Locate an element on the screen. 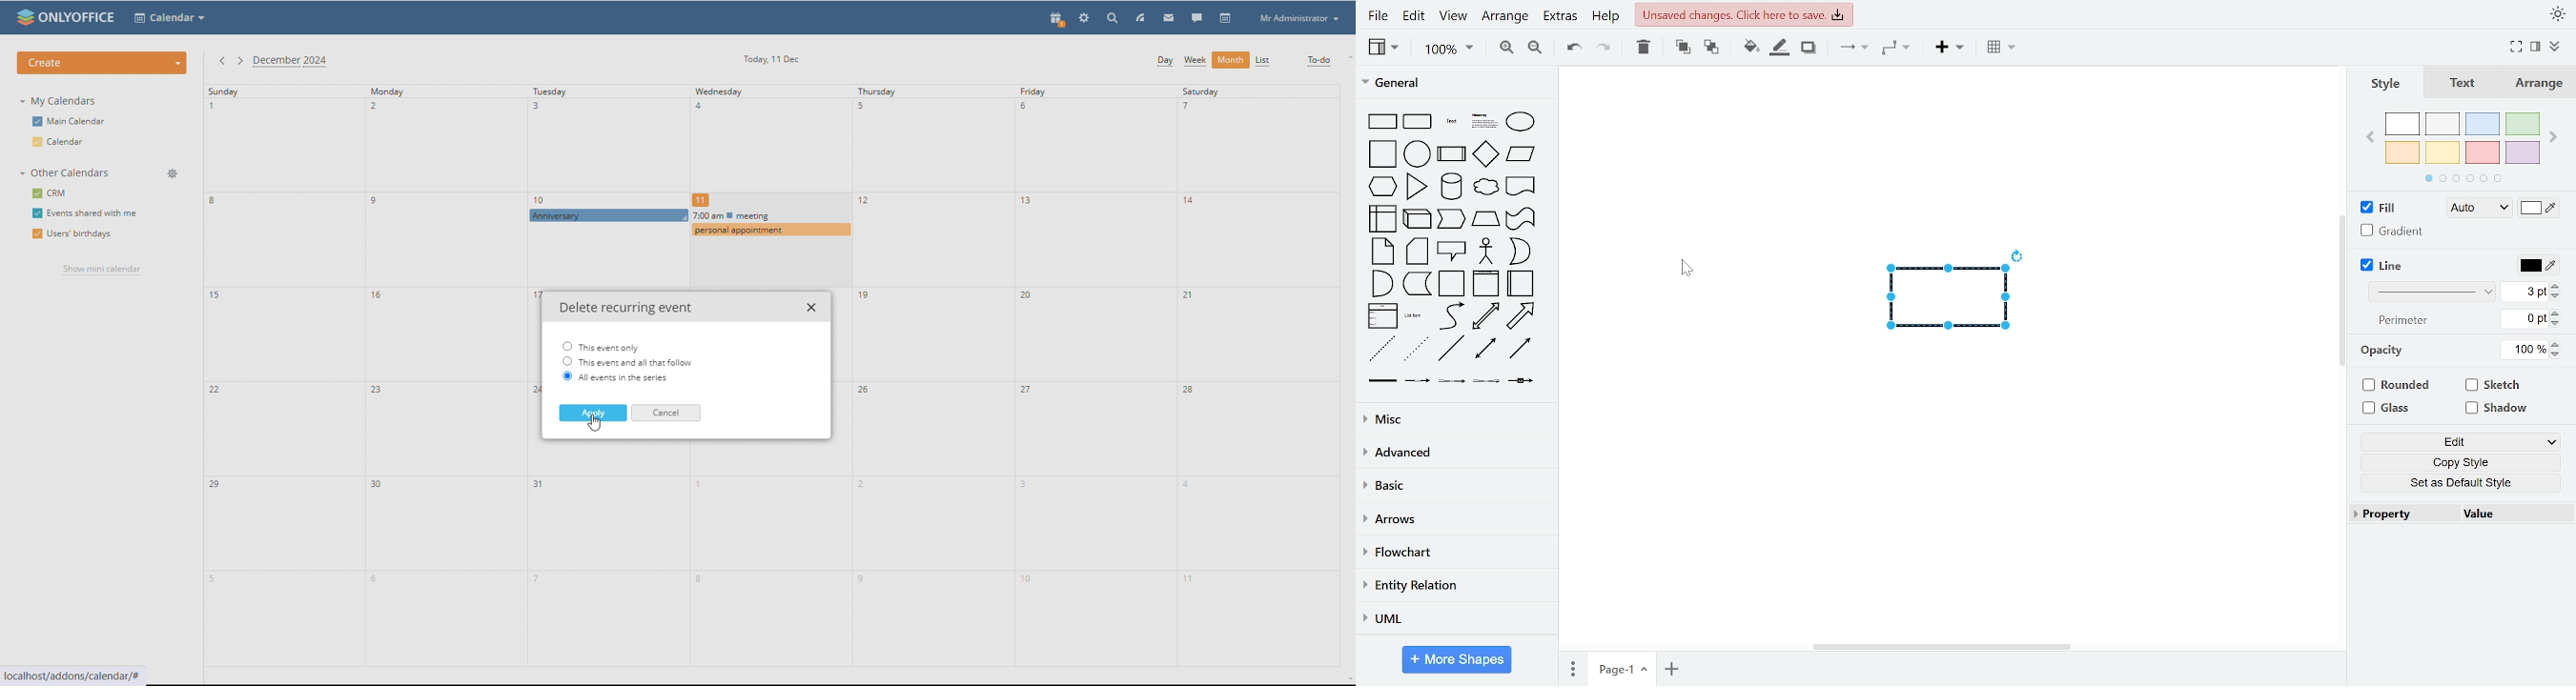  general shapes is located at coordinates (1448, 316).